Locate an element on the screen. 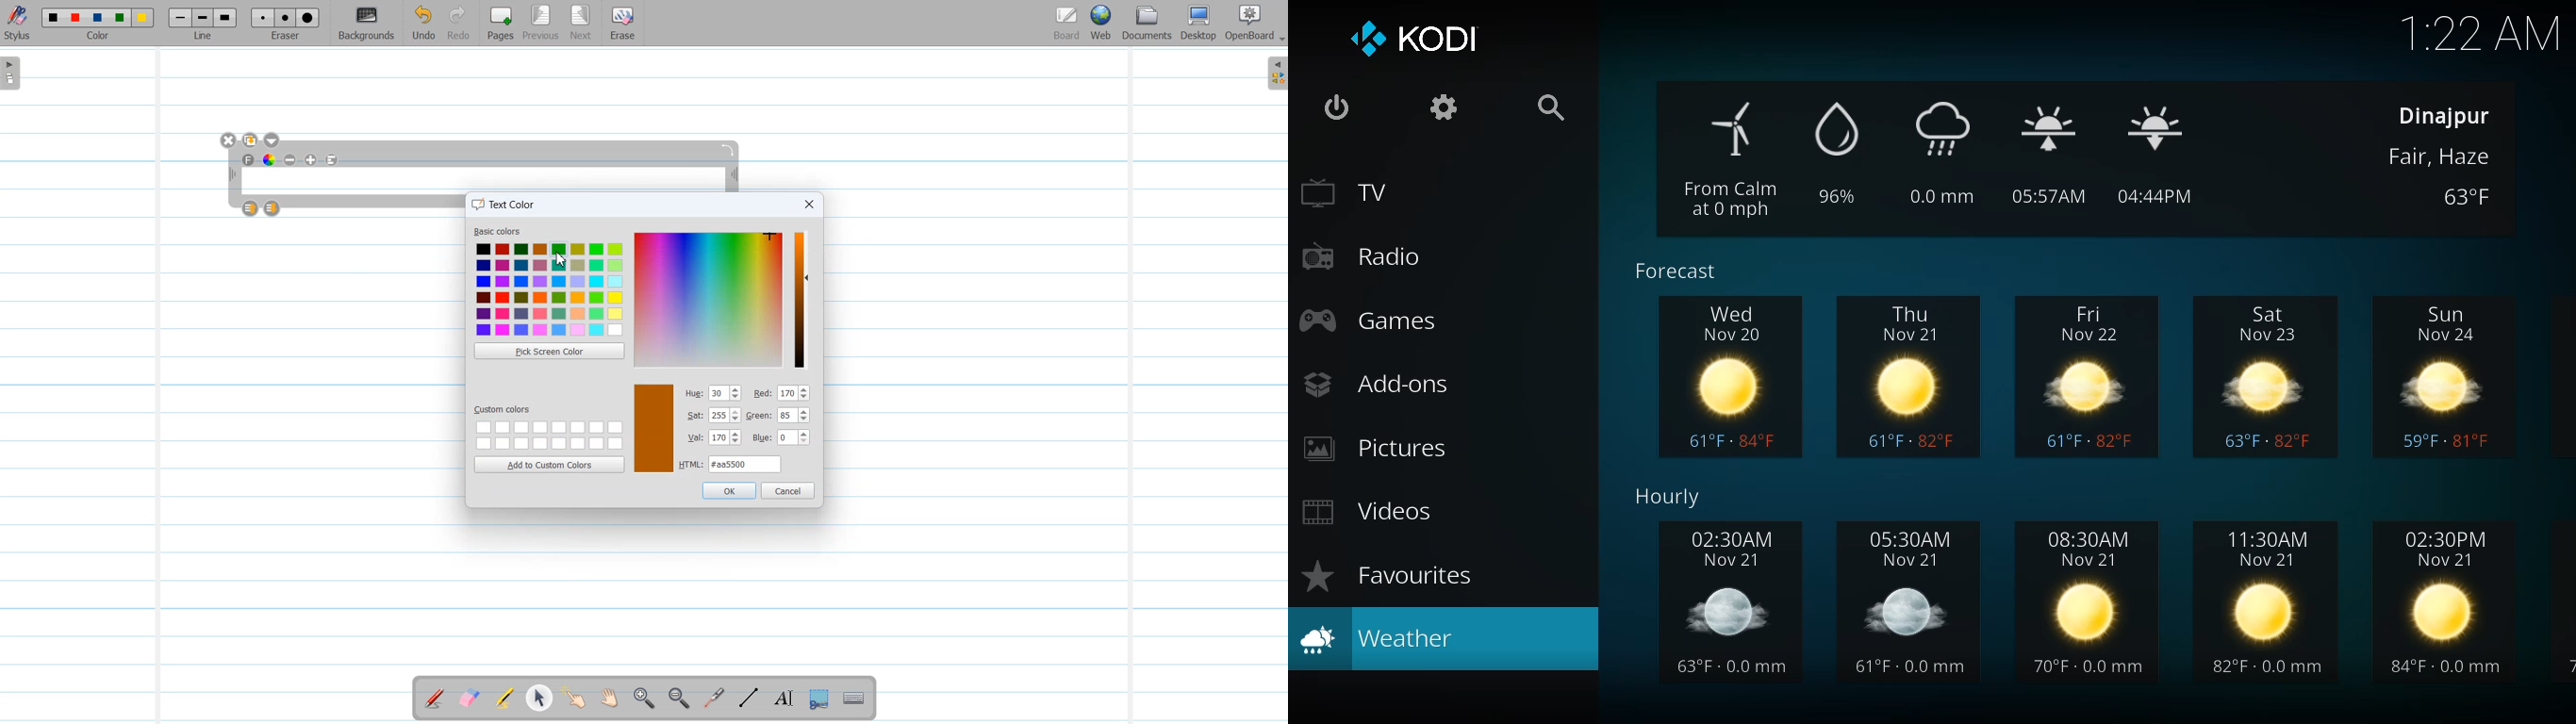 Image resolution: width=2576 pixels, height=728 pixels. pictures is located at coordinates (1378, 450).